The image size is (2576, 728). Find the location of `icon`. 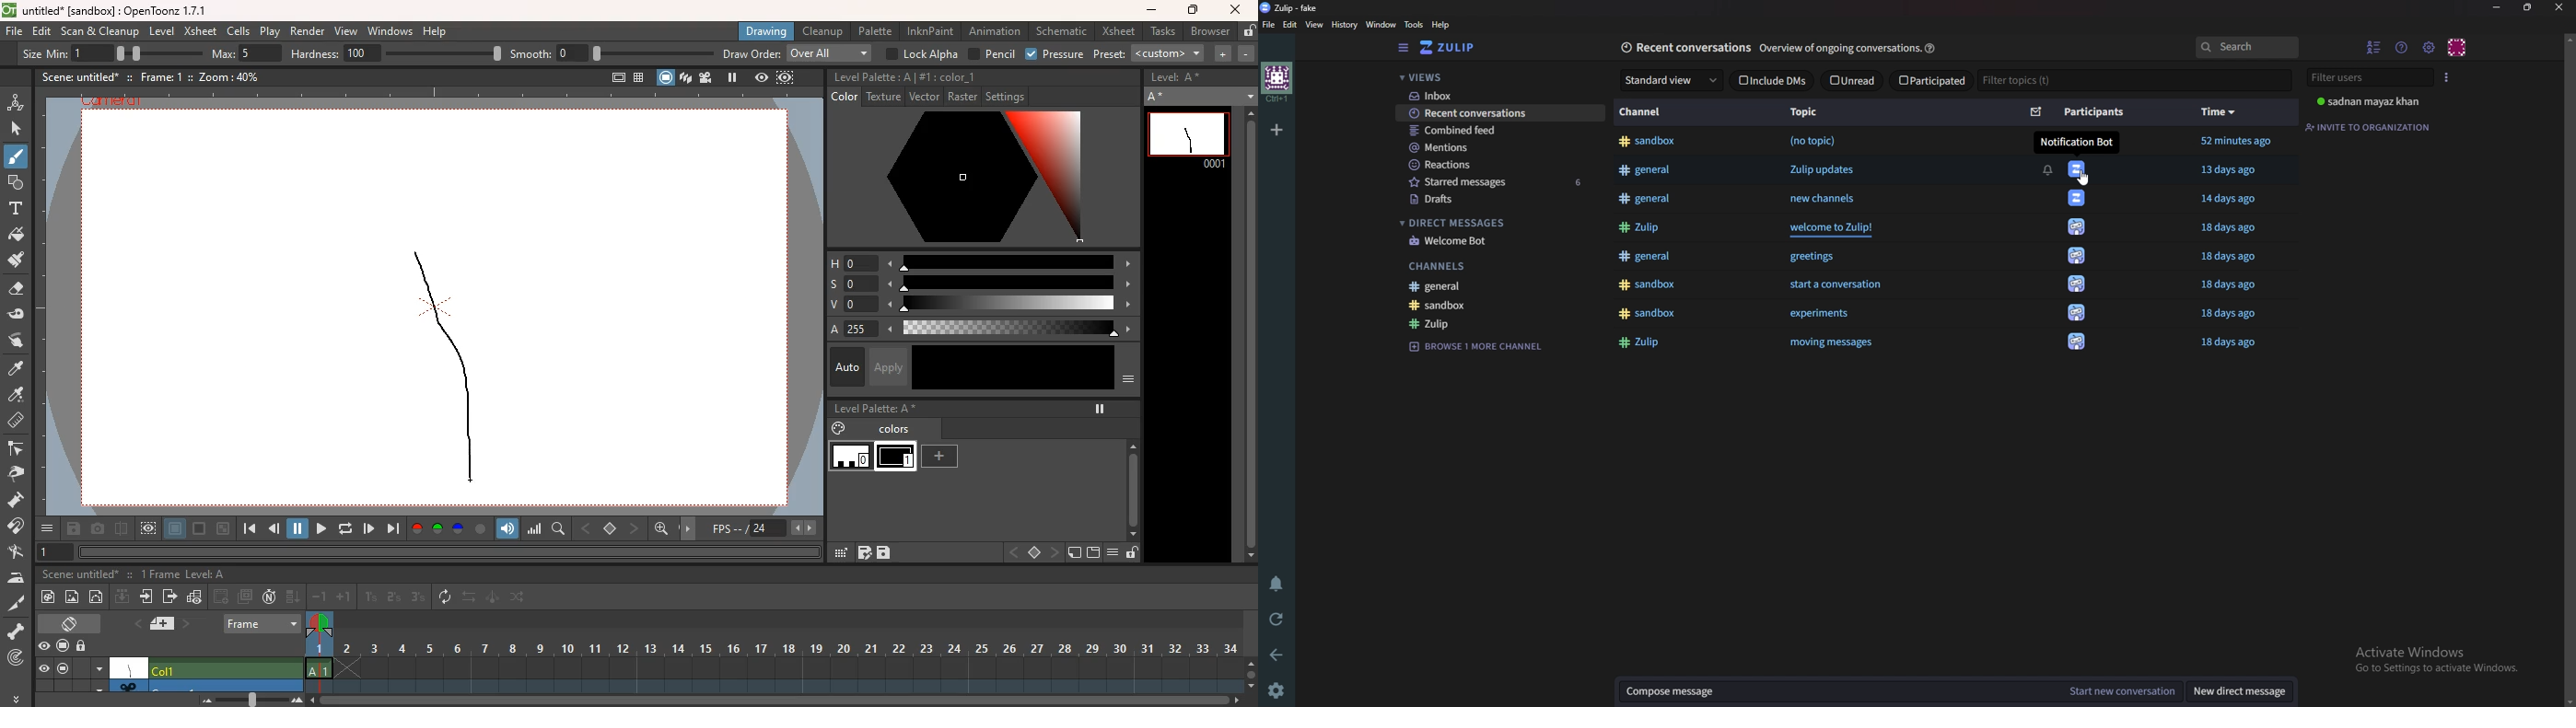

icon is located at coordinates (2077, 282).